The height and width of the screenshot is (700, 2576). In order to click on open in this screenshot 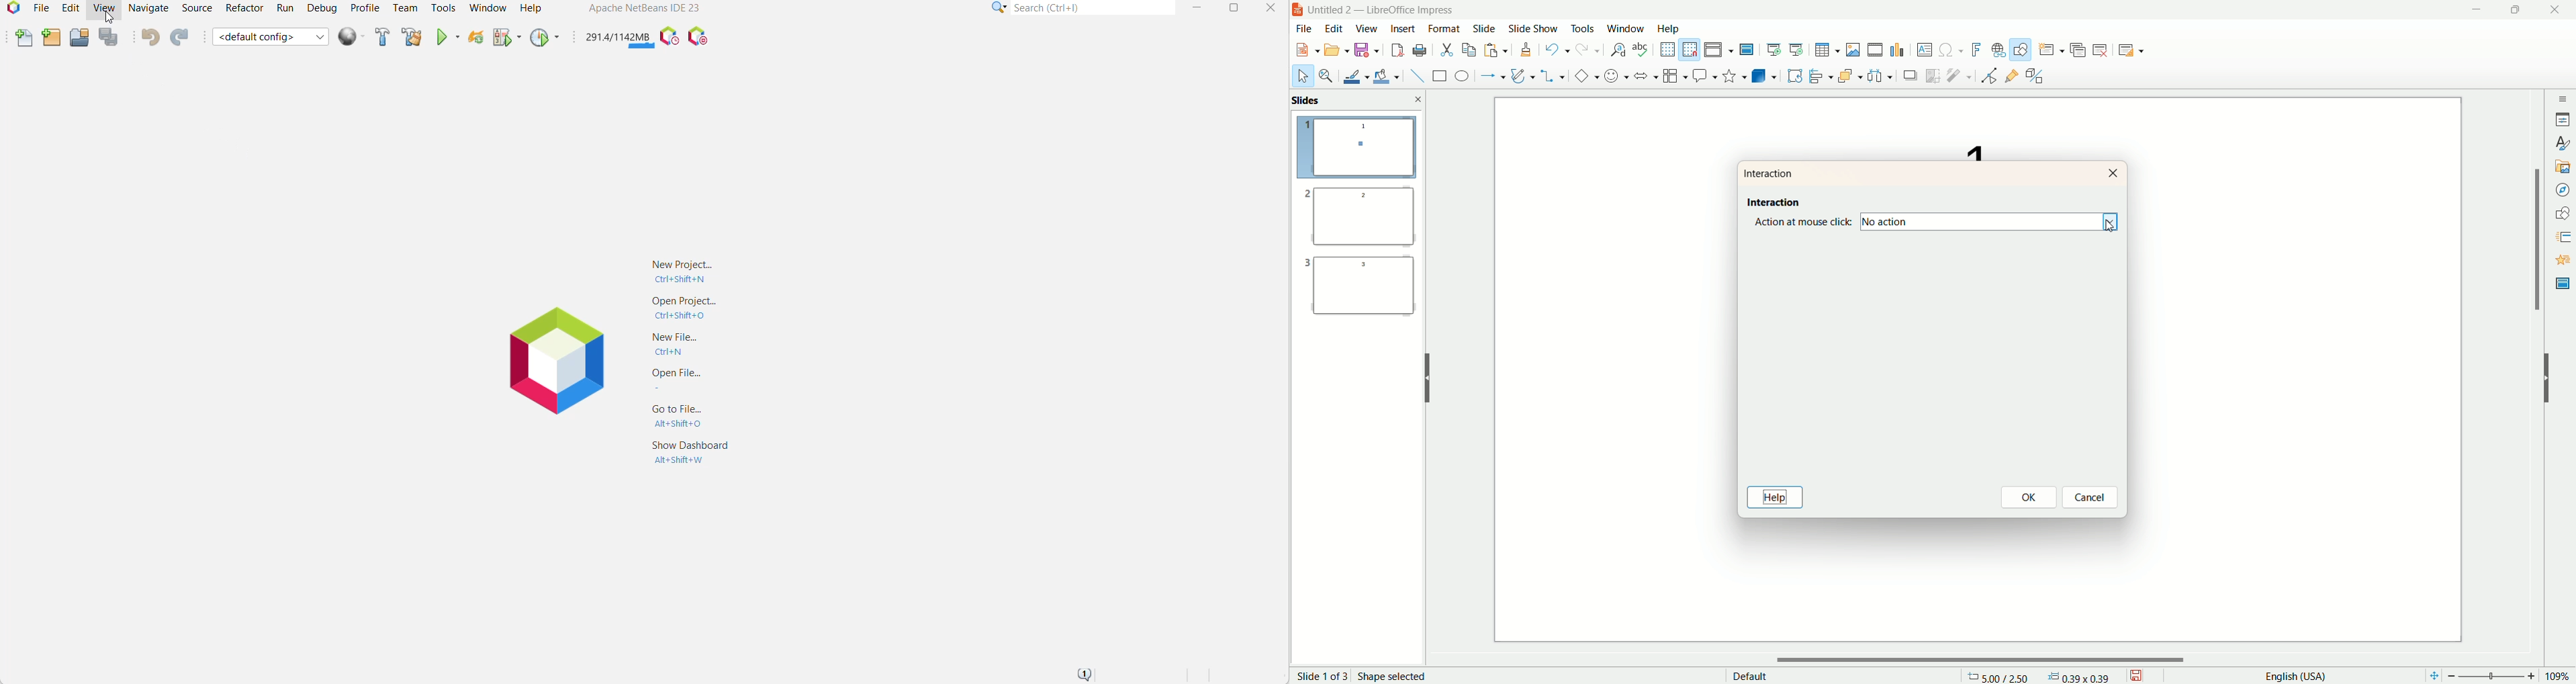, I will do `click(1338, 51)`.